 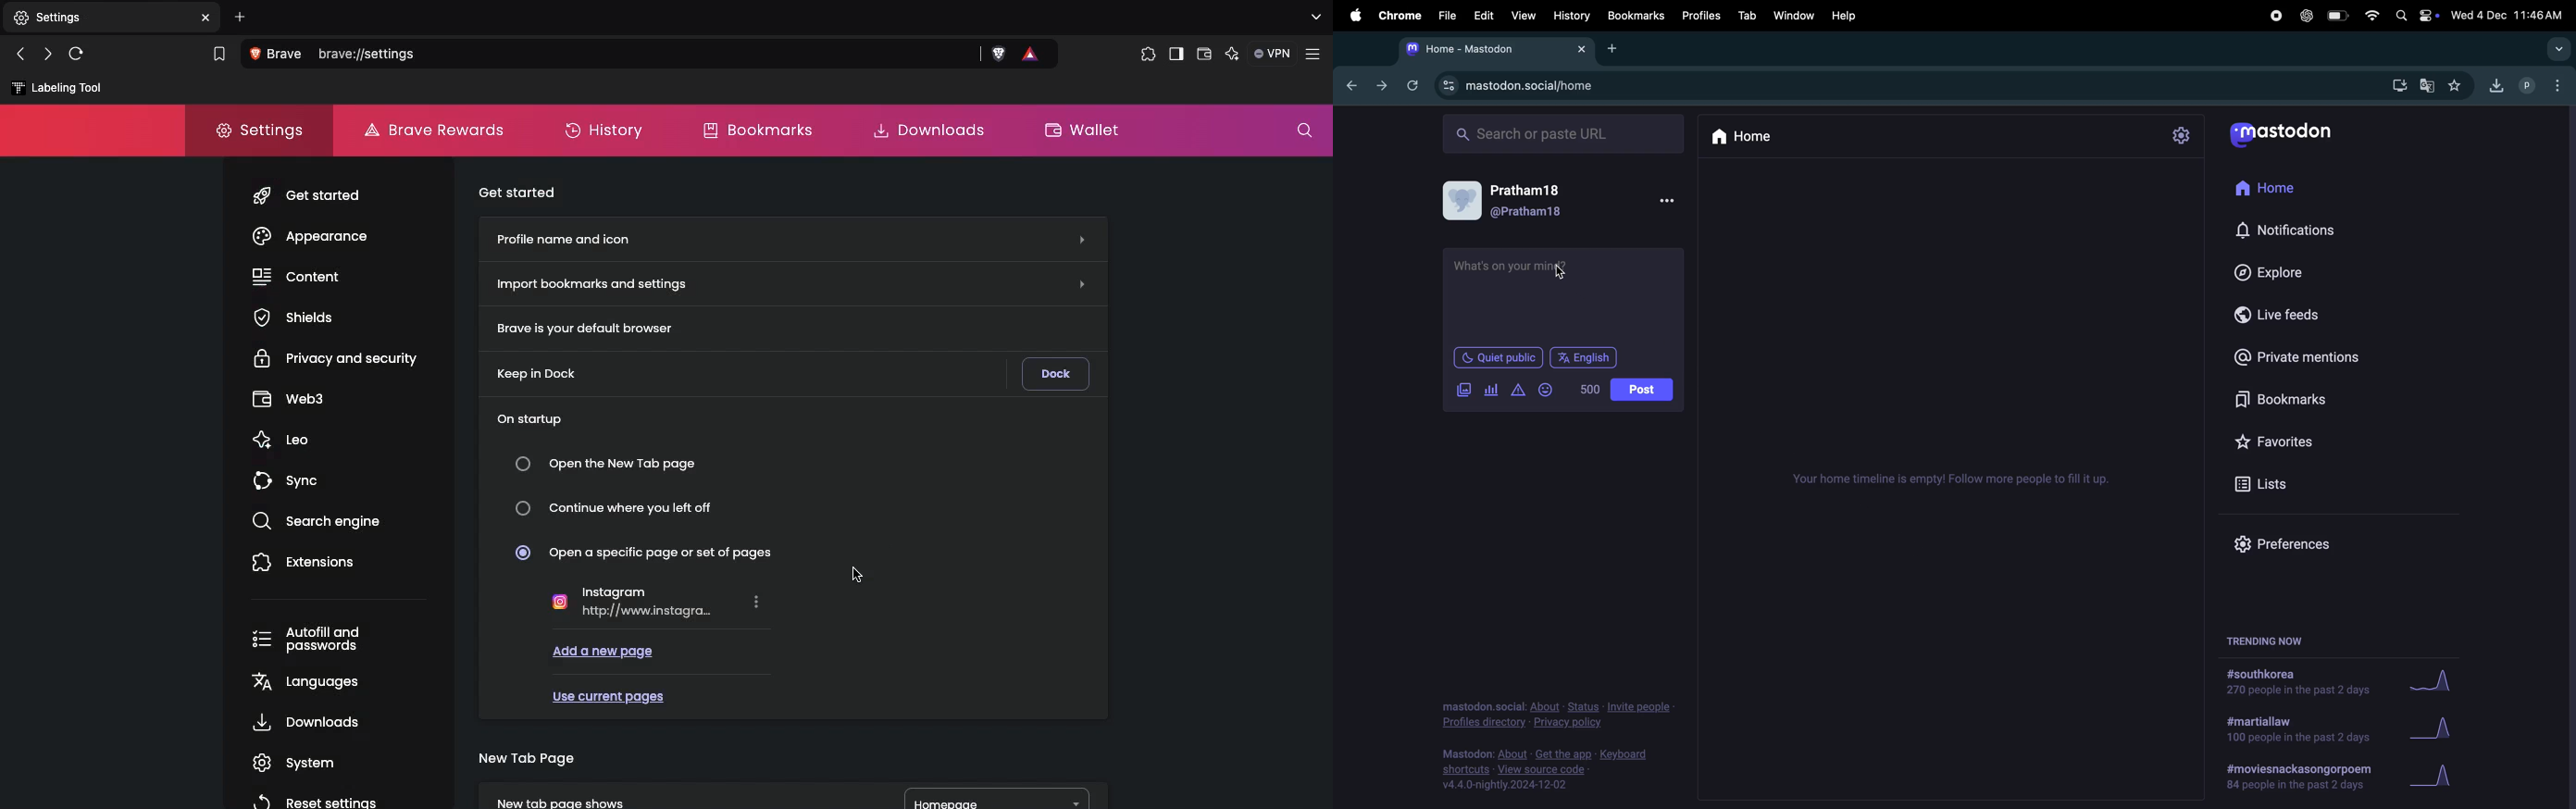 What do you see at coordinates (2295, 682) in the screenshot?
I see `#south korea` at bounding box center [2295, 682].